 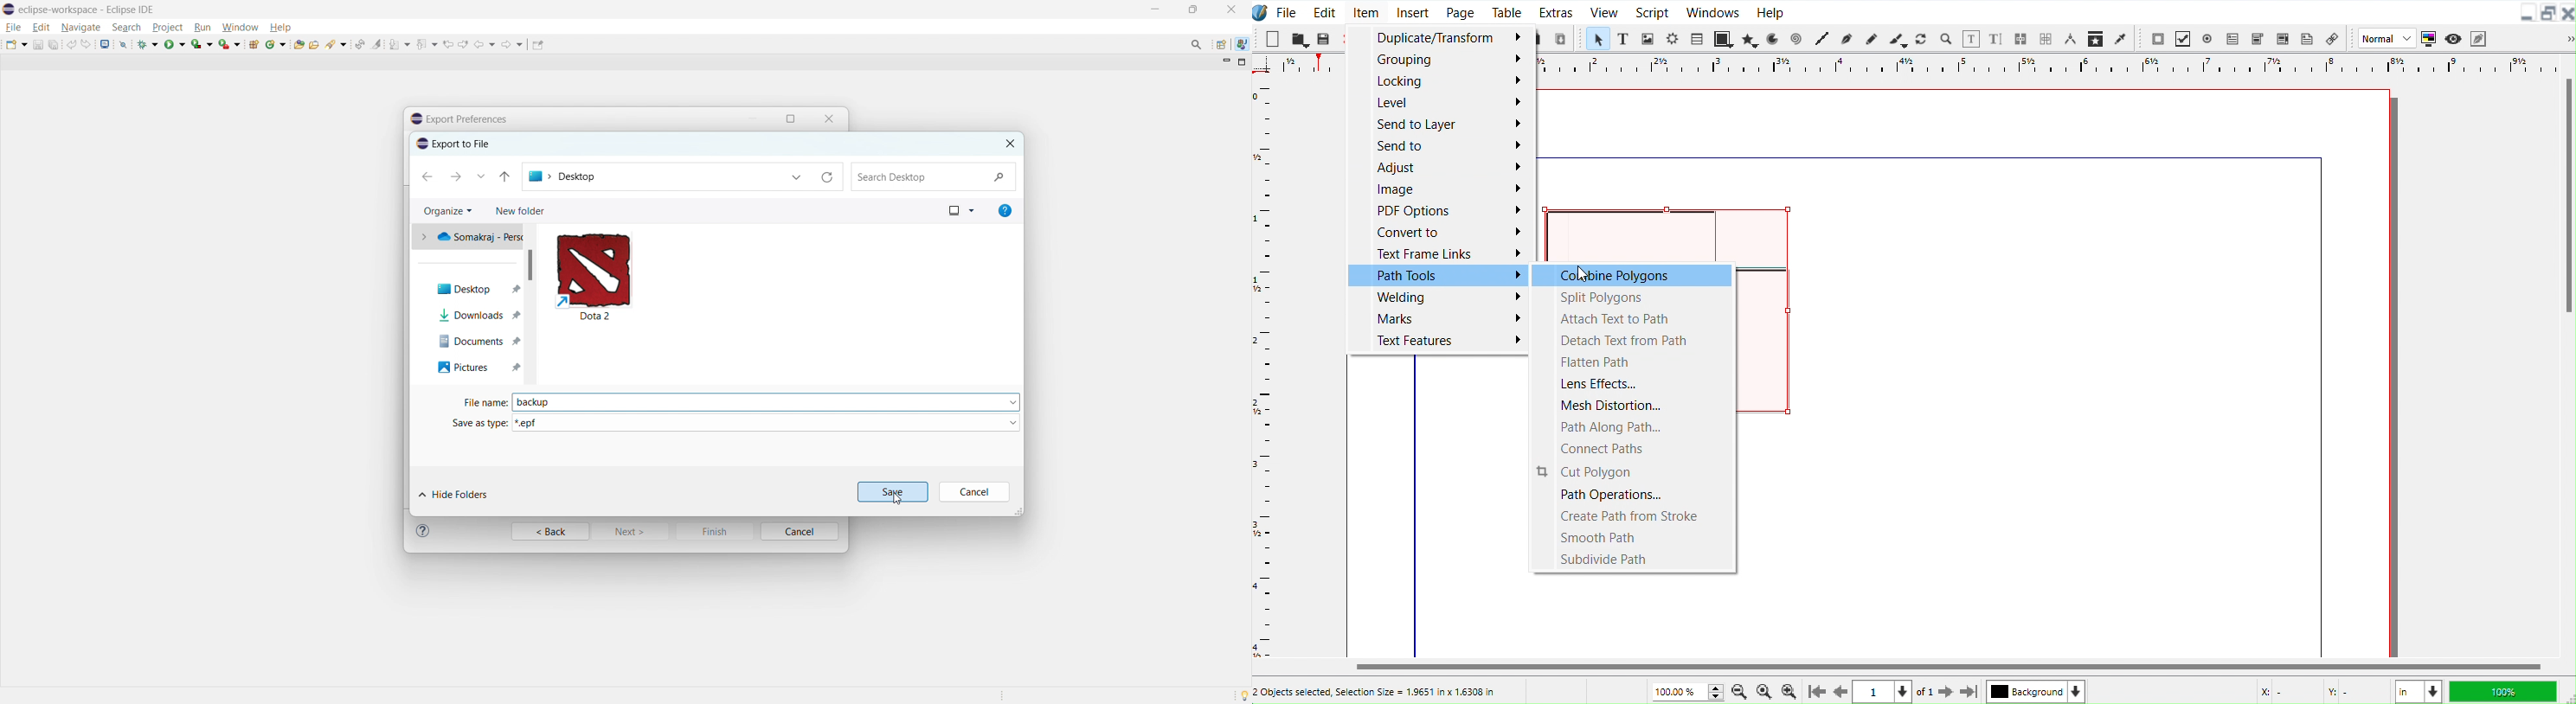 What do you see at coordinates (1751, 40) in the screenshot?
I see `Polygon` at bounding box center [1751, 40].